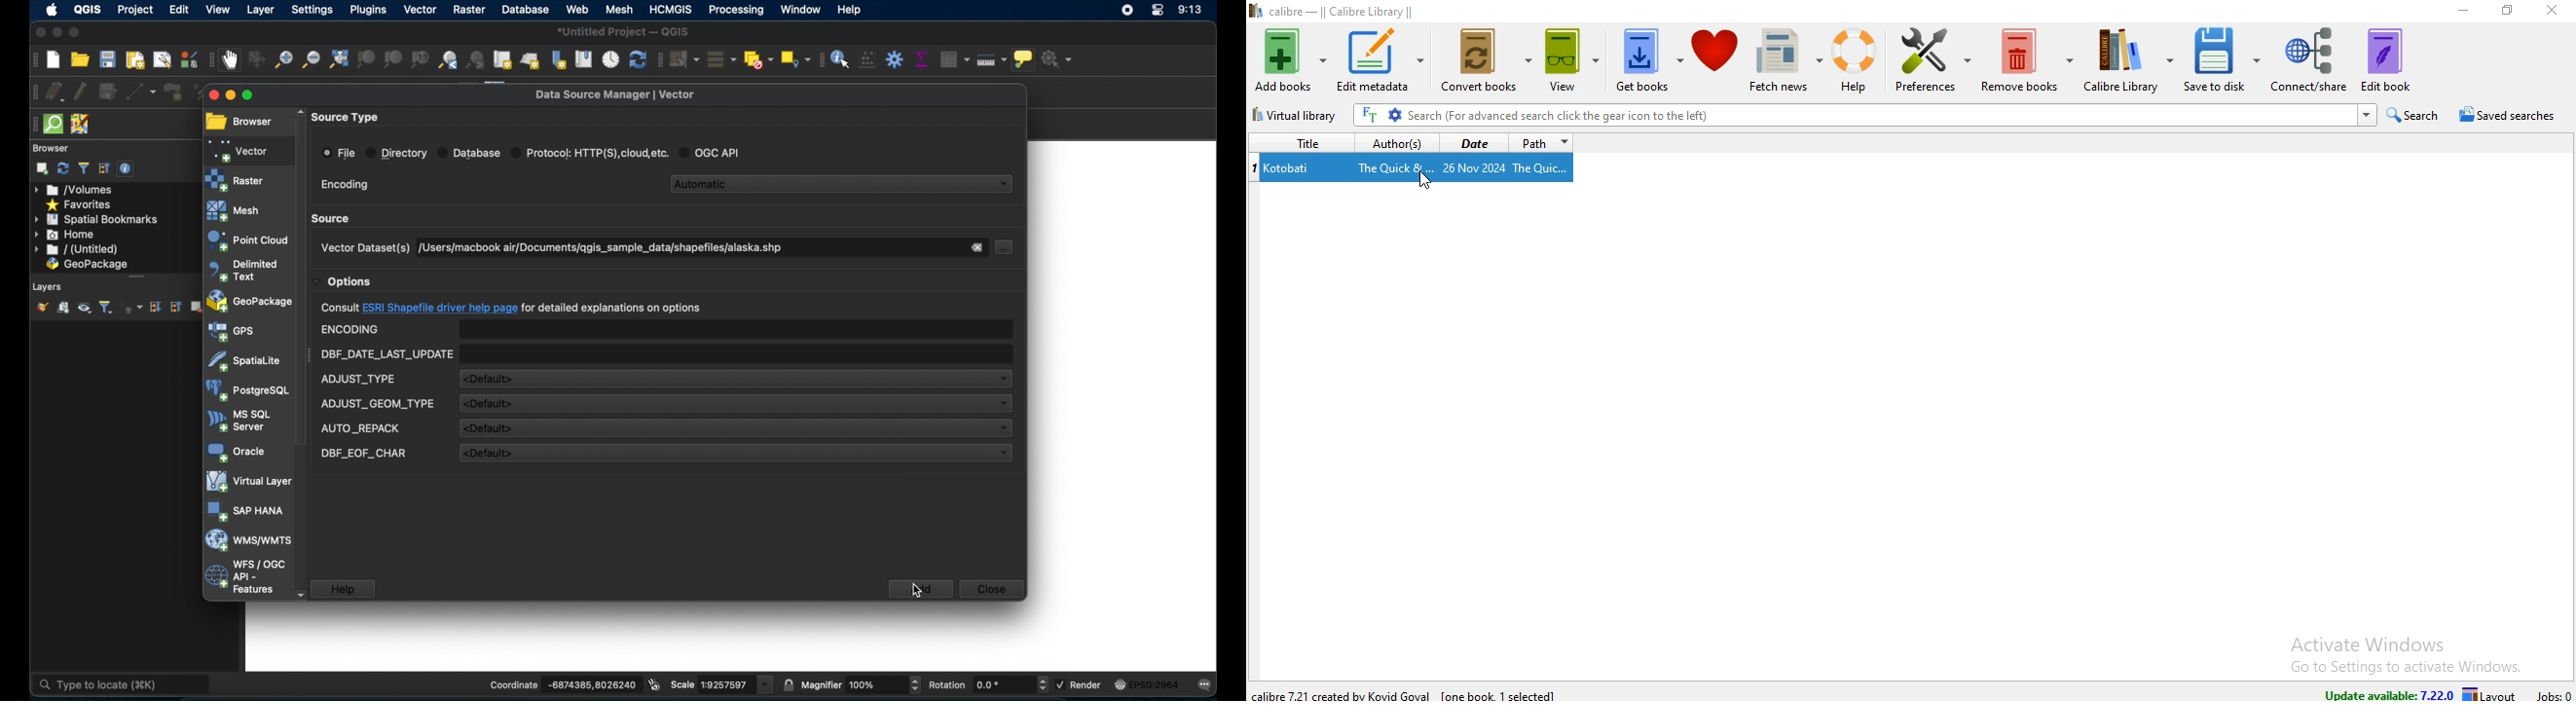 The width and height of the screenshot is (2576, 728). I want to click on update available: 7.22.0, so click(2387, 691).